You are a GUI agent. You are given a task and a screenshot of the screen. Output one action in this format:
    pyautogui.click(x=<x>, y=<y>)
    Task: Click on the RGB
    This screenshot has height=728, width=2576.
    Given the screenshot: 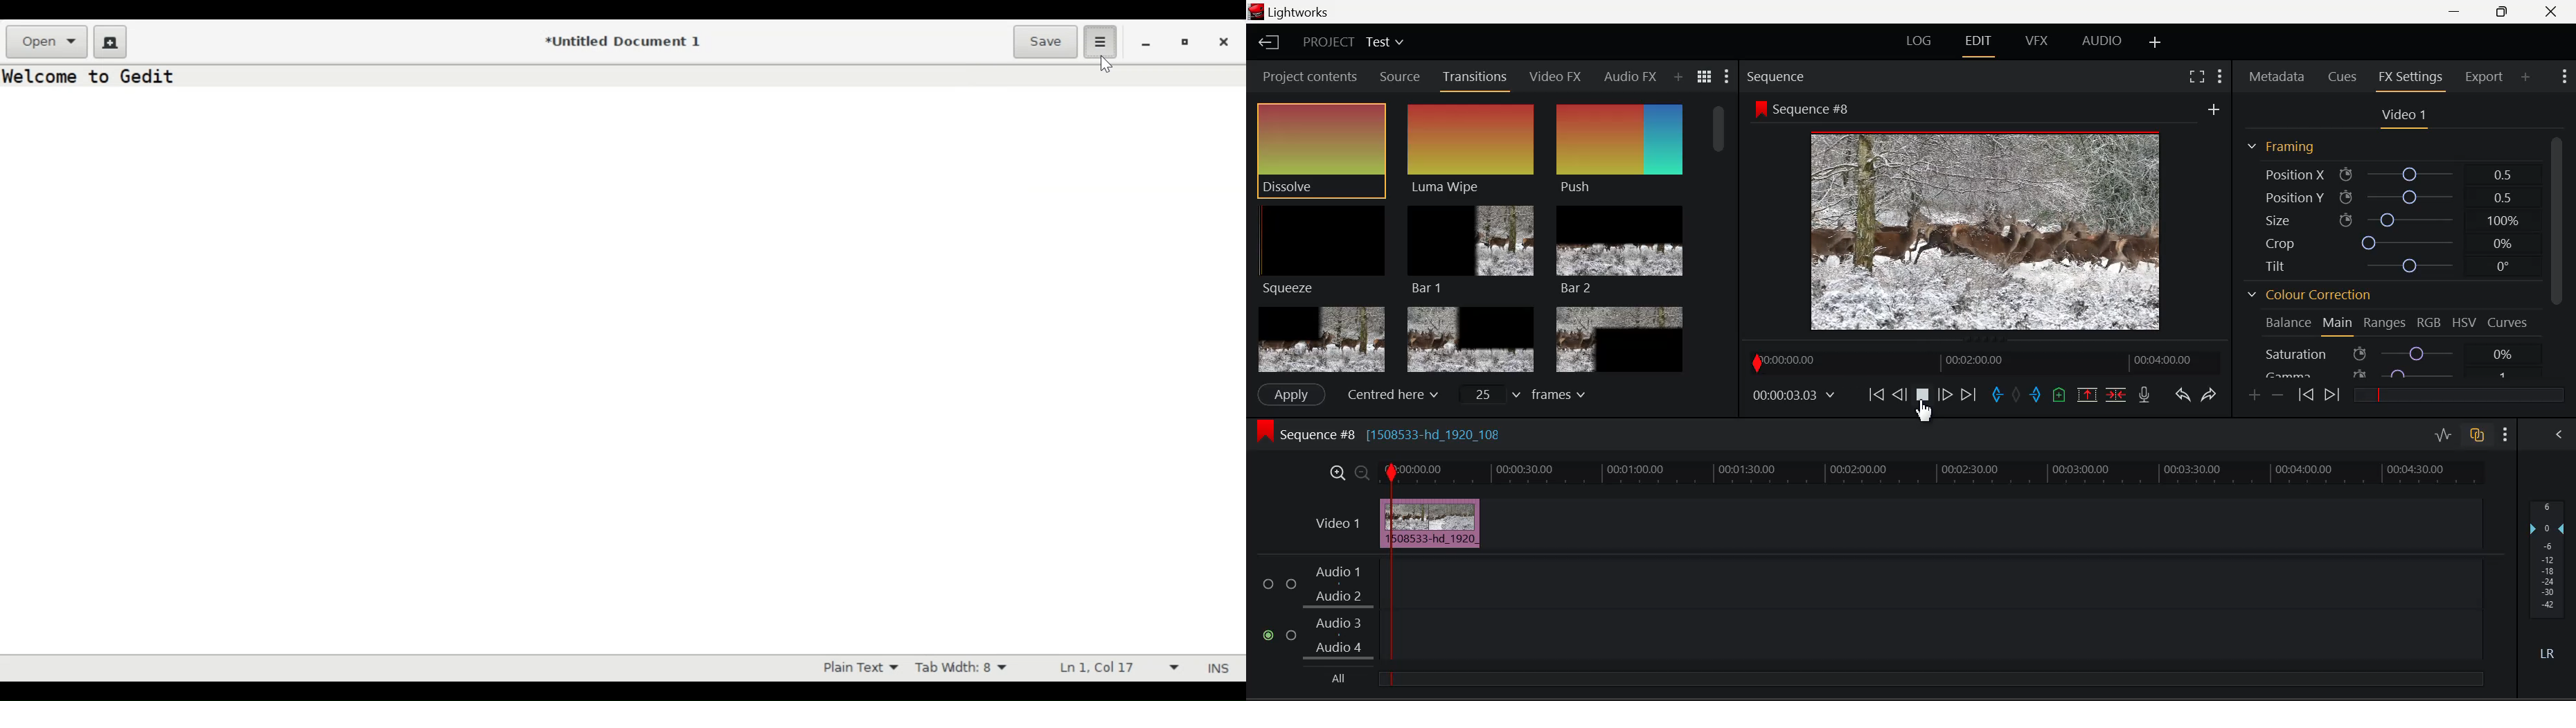 What is the action you would take?
    pyautogui.click(x=2426, y=325)
    